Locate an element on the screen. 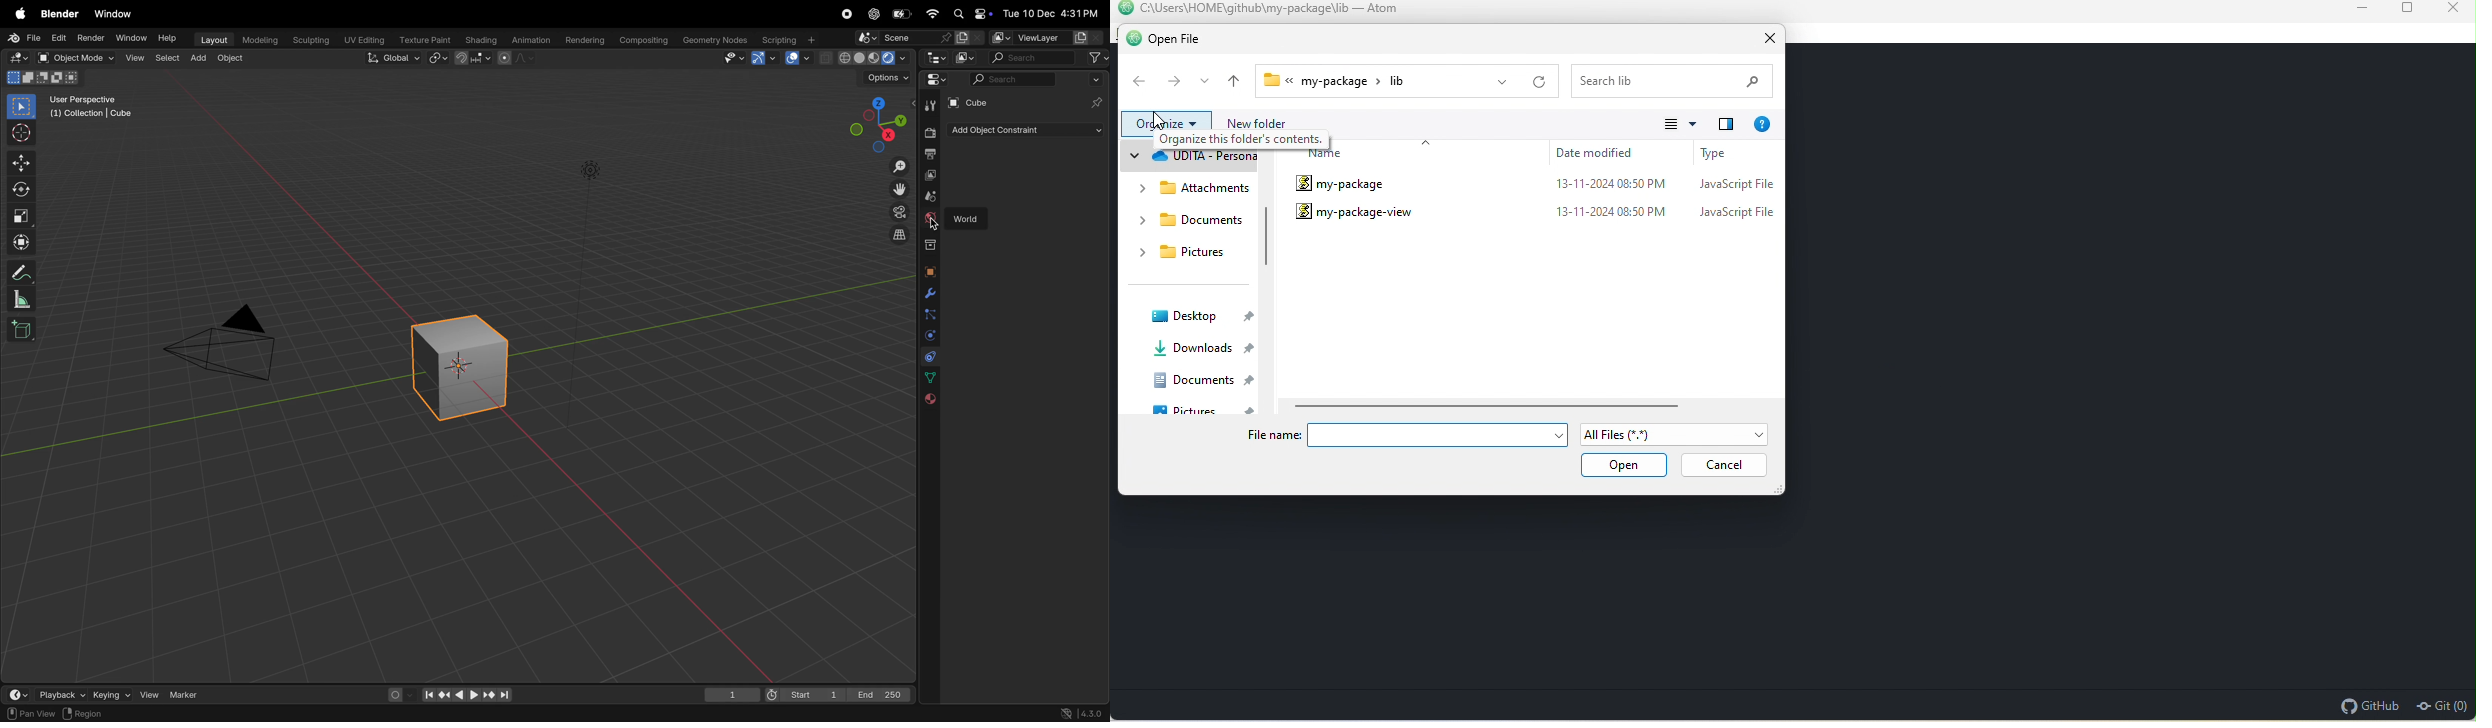 Image resolution: width=2492 pixels, height=728 pixels. record is located at coordinates (850, 15).